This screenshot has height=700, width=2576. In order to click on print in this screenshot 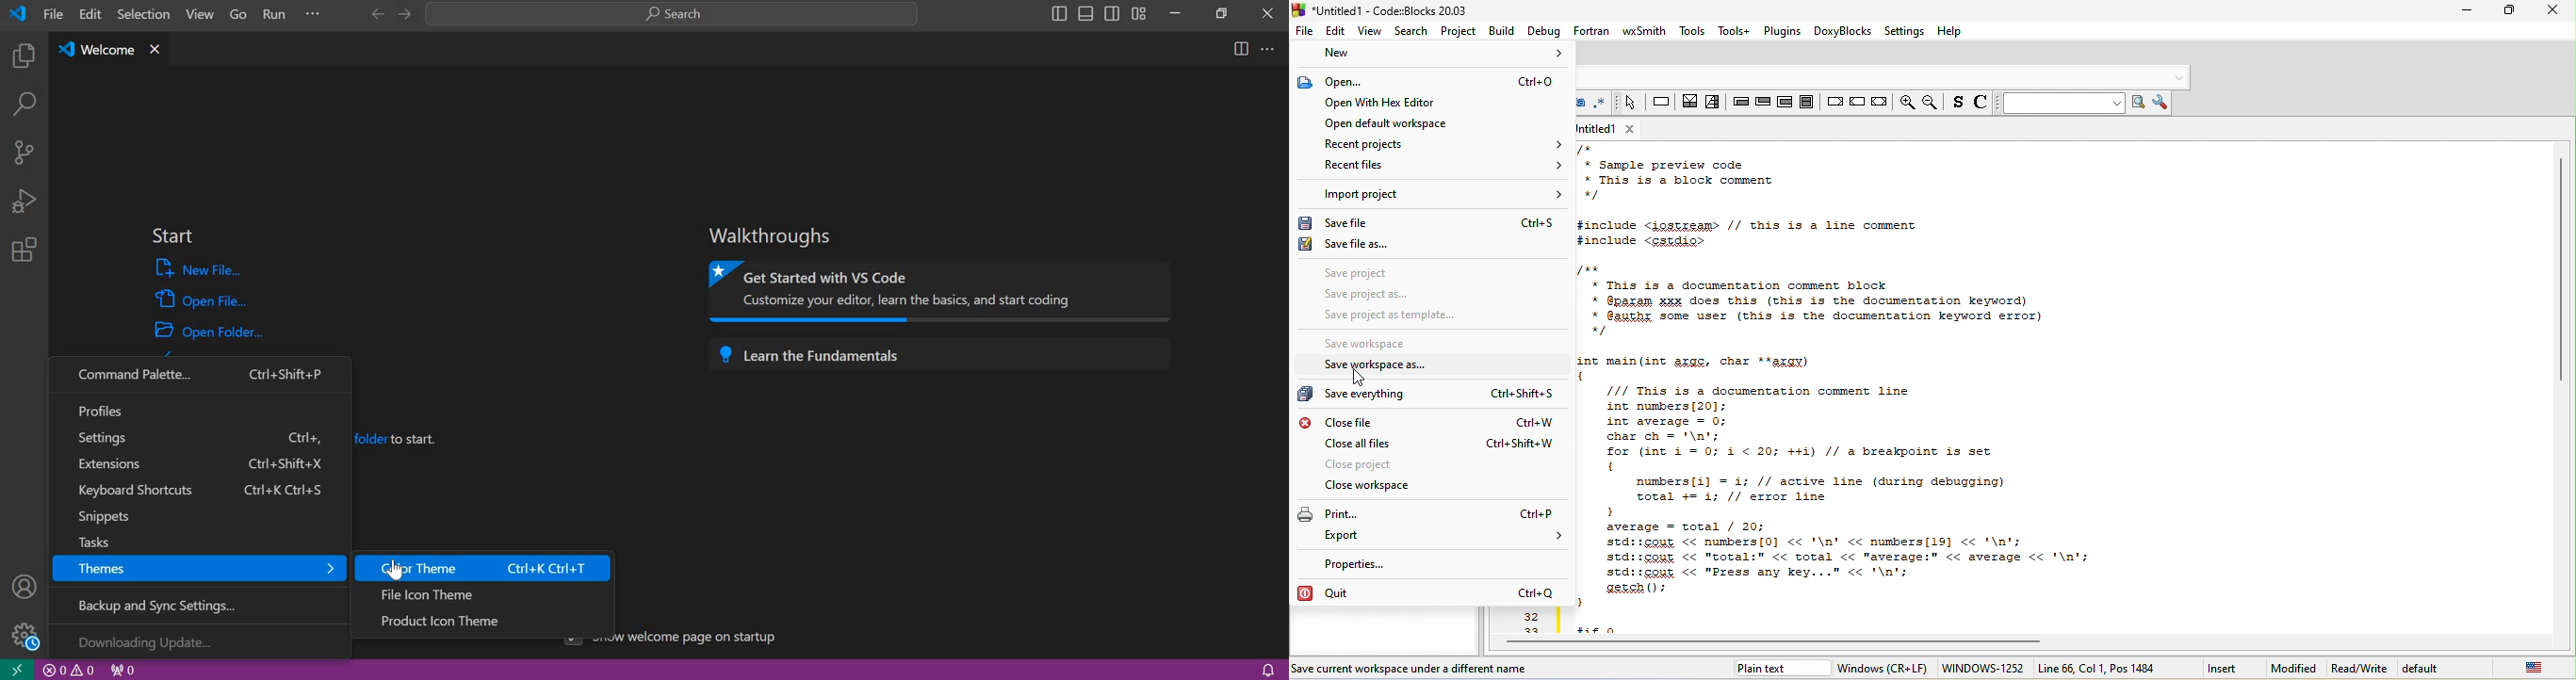, I will do `click(1428, 514)`.